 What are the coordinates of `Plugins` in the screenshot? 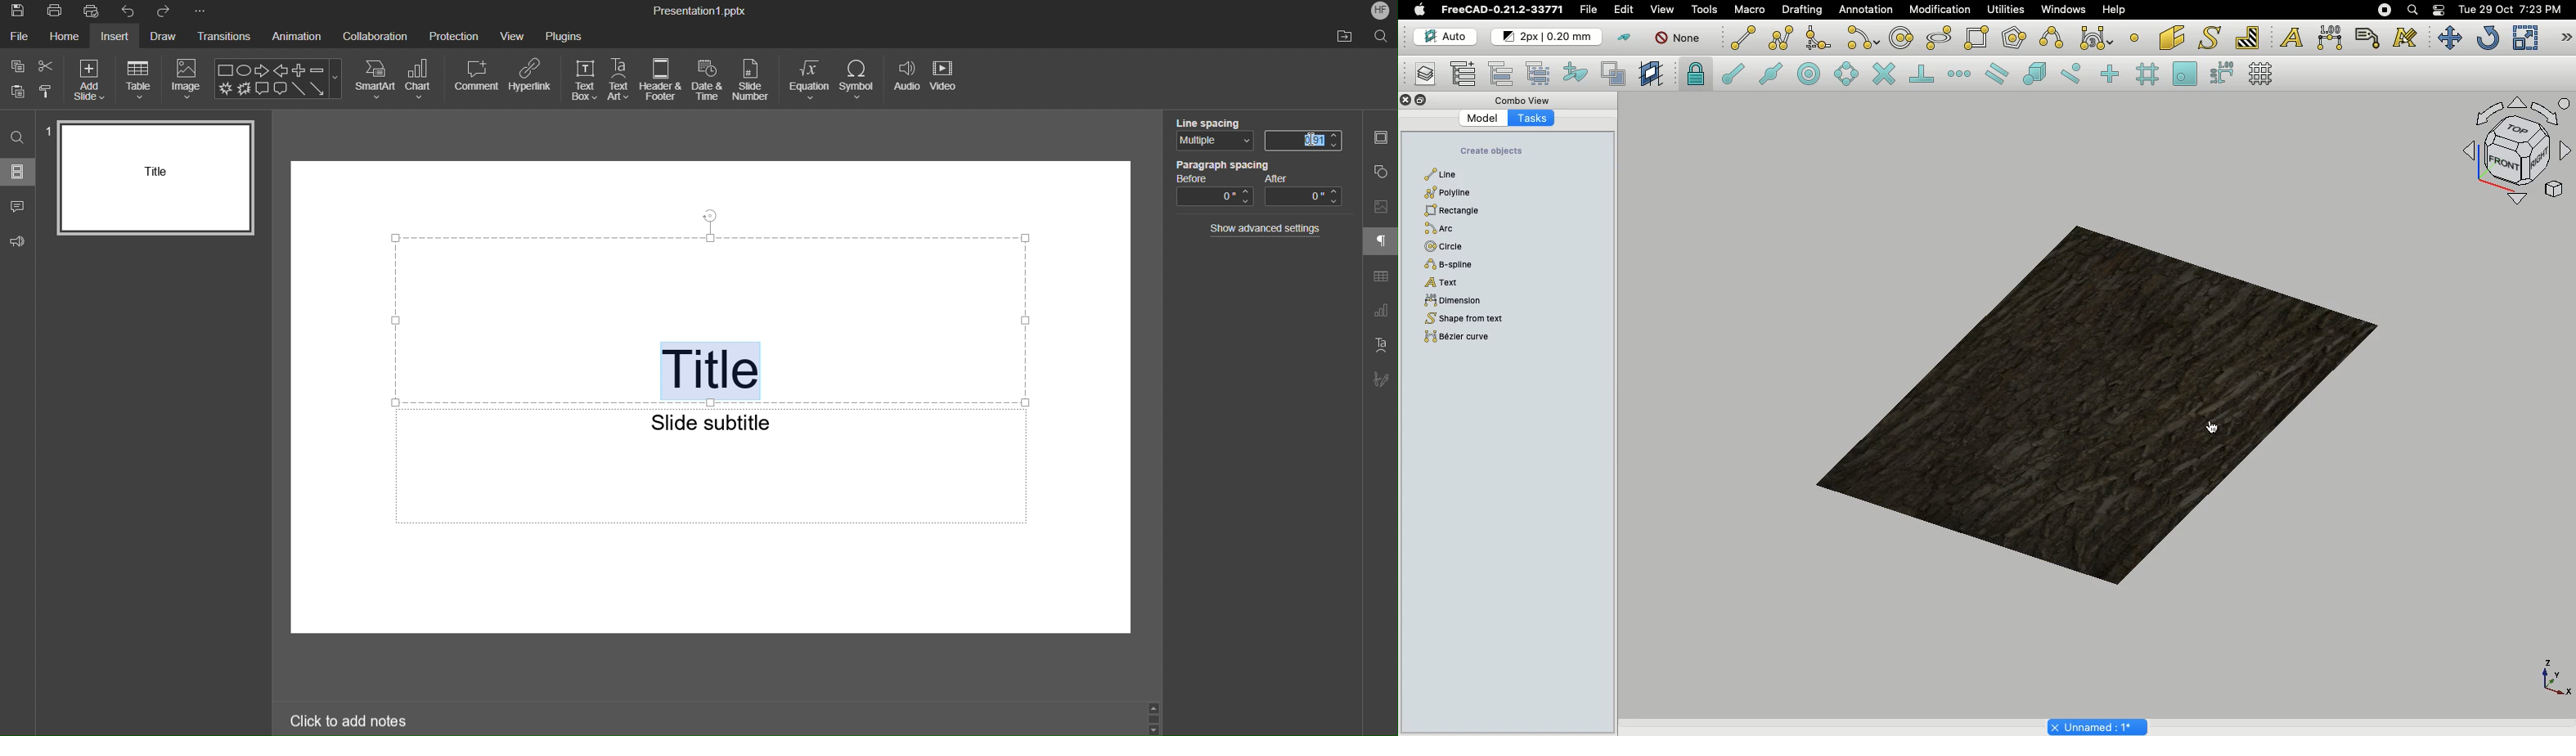 It's located at (563, 36).